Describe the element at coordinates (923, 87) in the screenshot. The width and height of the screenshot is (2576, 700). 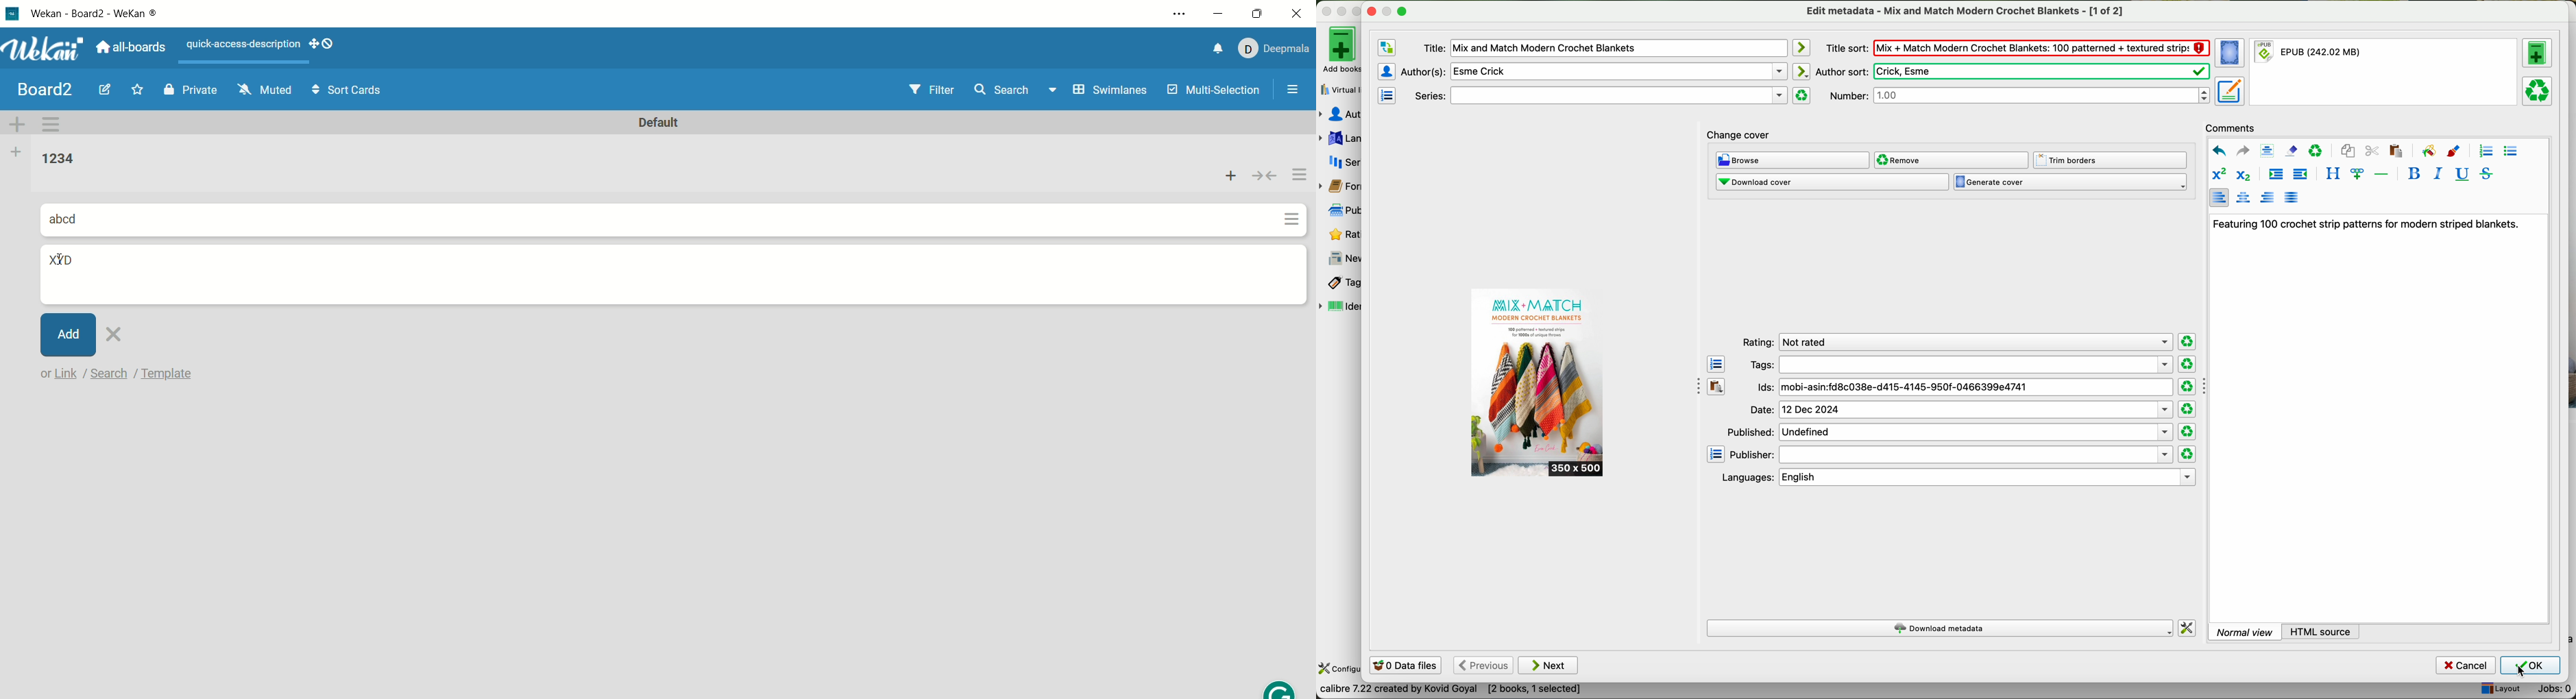
I see `filter` at that location.